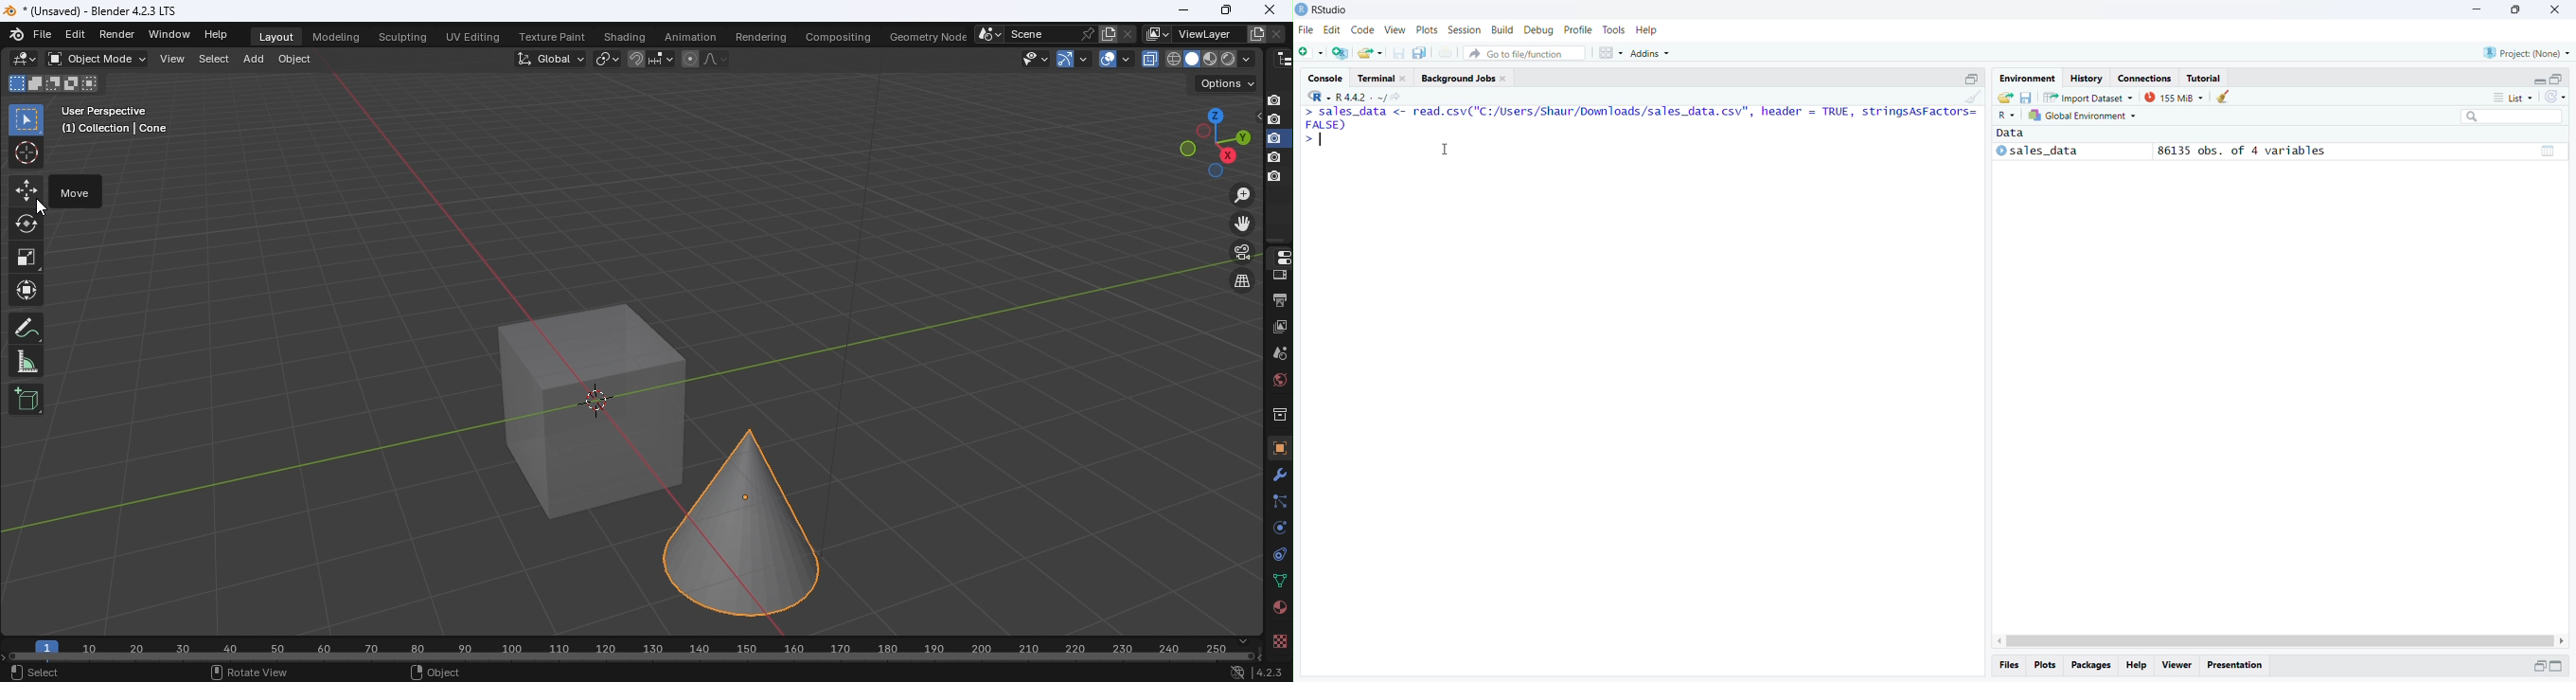 This screenshot has width=2576, height=700. Describe the element at coordinates (1227, 58) in the screenshot. I see `viewpoint shader: Rendered` at that location.